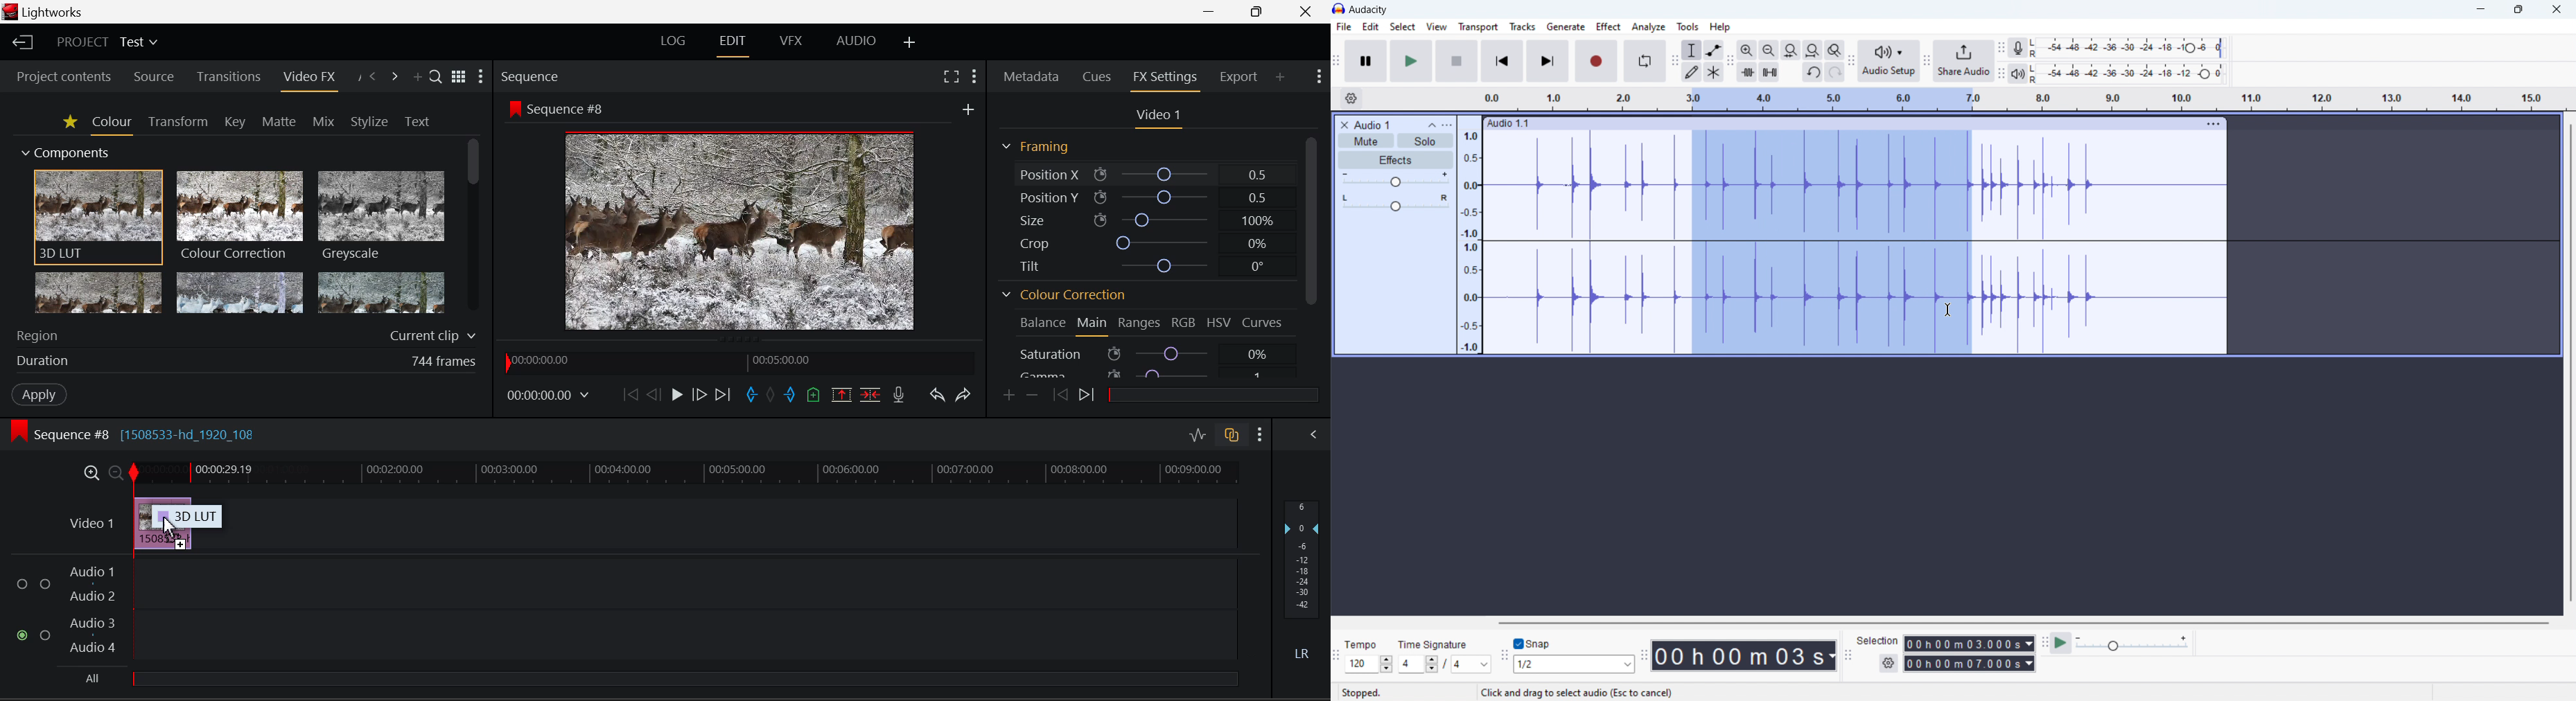  Describe the element at coordinates (276, 120) in the screenshot. I see `Matte` at that location.